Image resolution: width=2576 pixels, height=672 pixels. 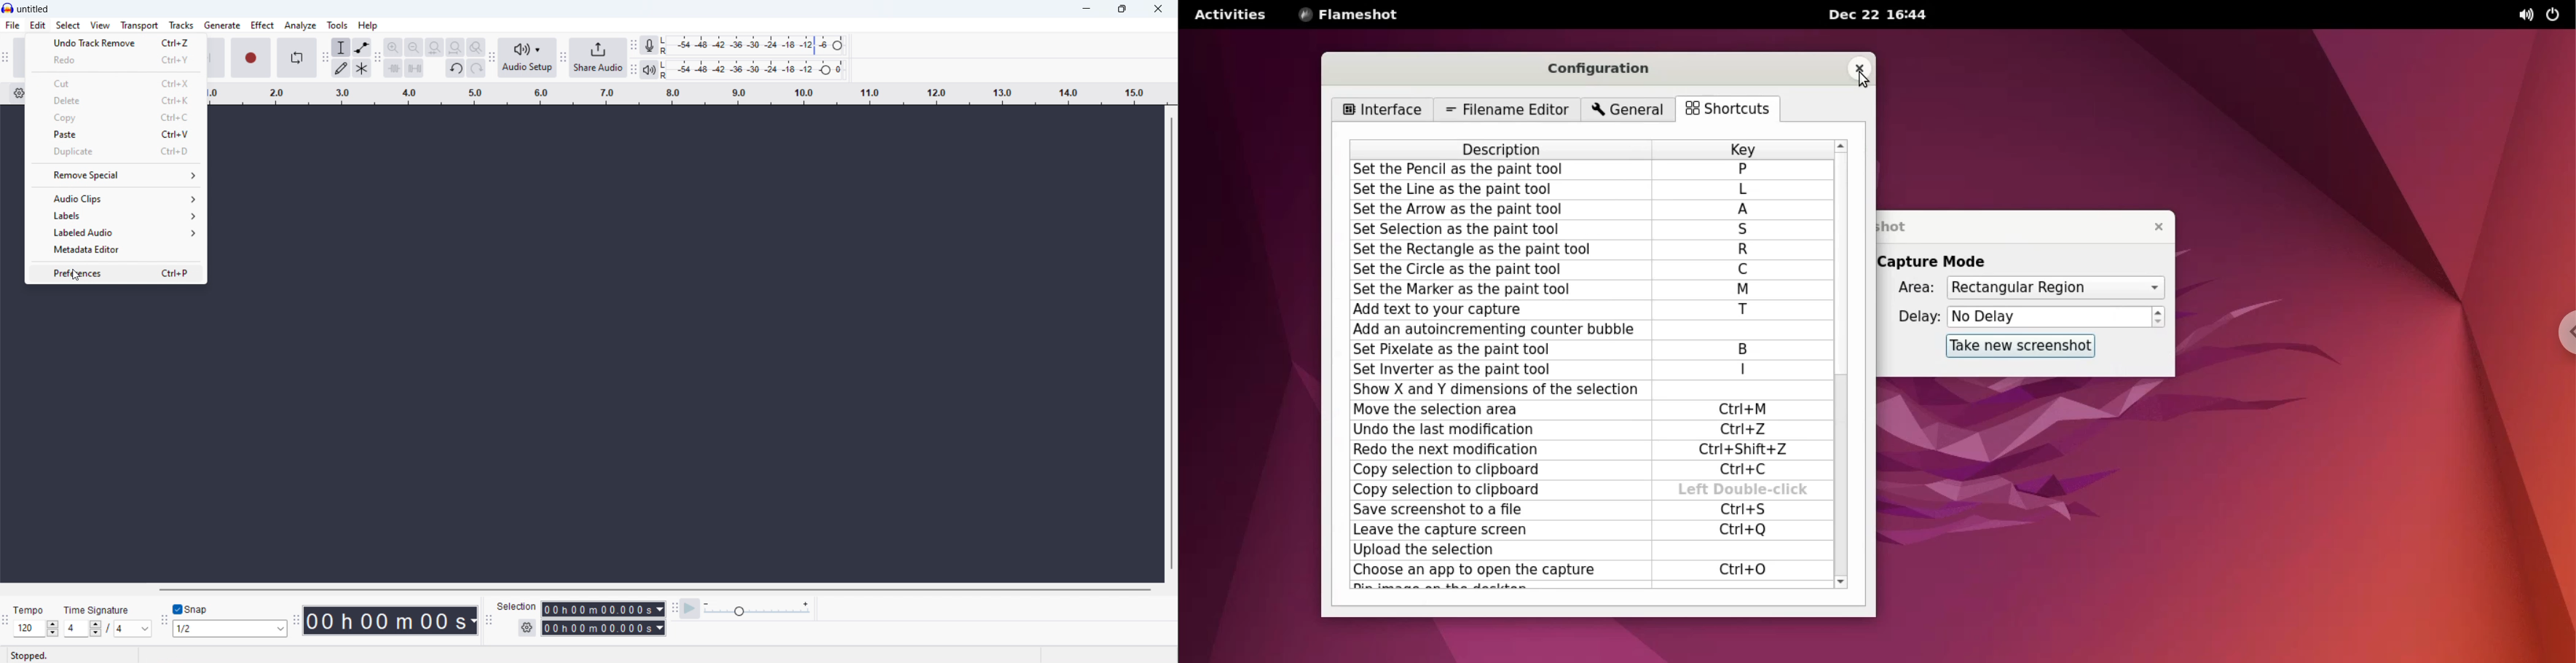 What do you see at coordinates (1608, 69) in the screenshot?
I see `configuration` at bounding box center [1608, 69].